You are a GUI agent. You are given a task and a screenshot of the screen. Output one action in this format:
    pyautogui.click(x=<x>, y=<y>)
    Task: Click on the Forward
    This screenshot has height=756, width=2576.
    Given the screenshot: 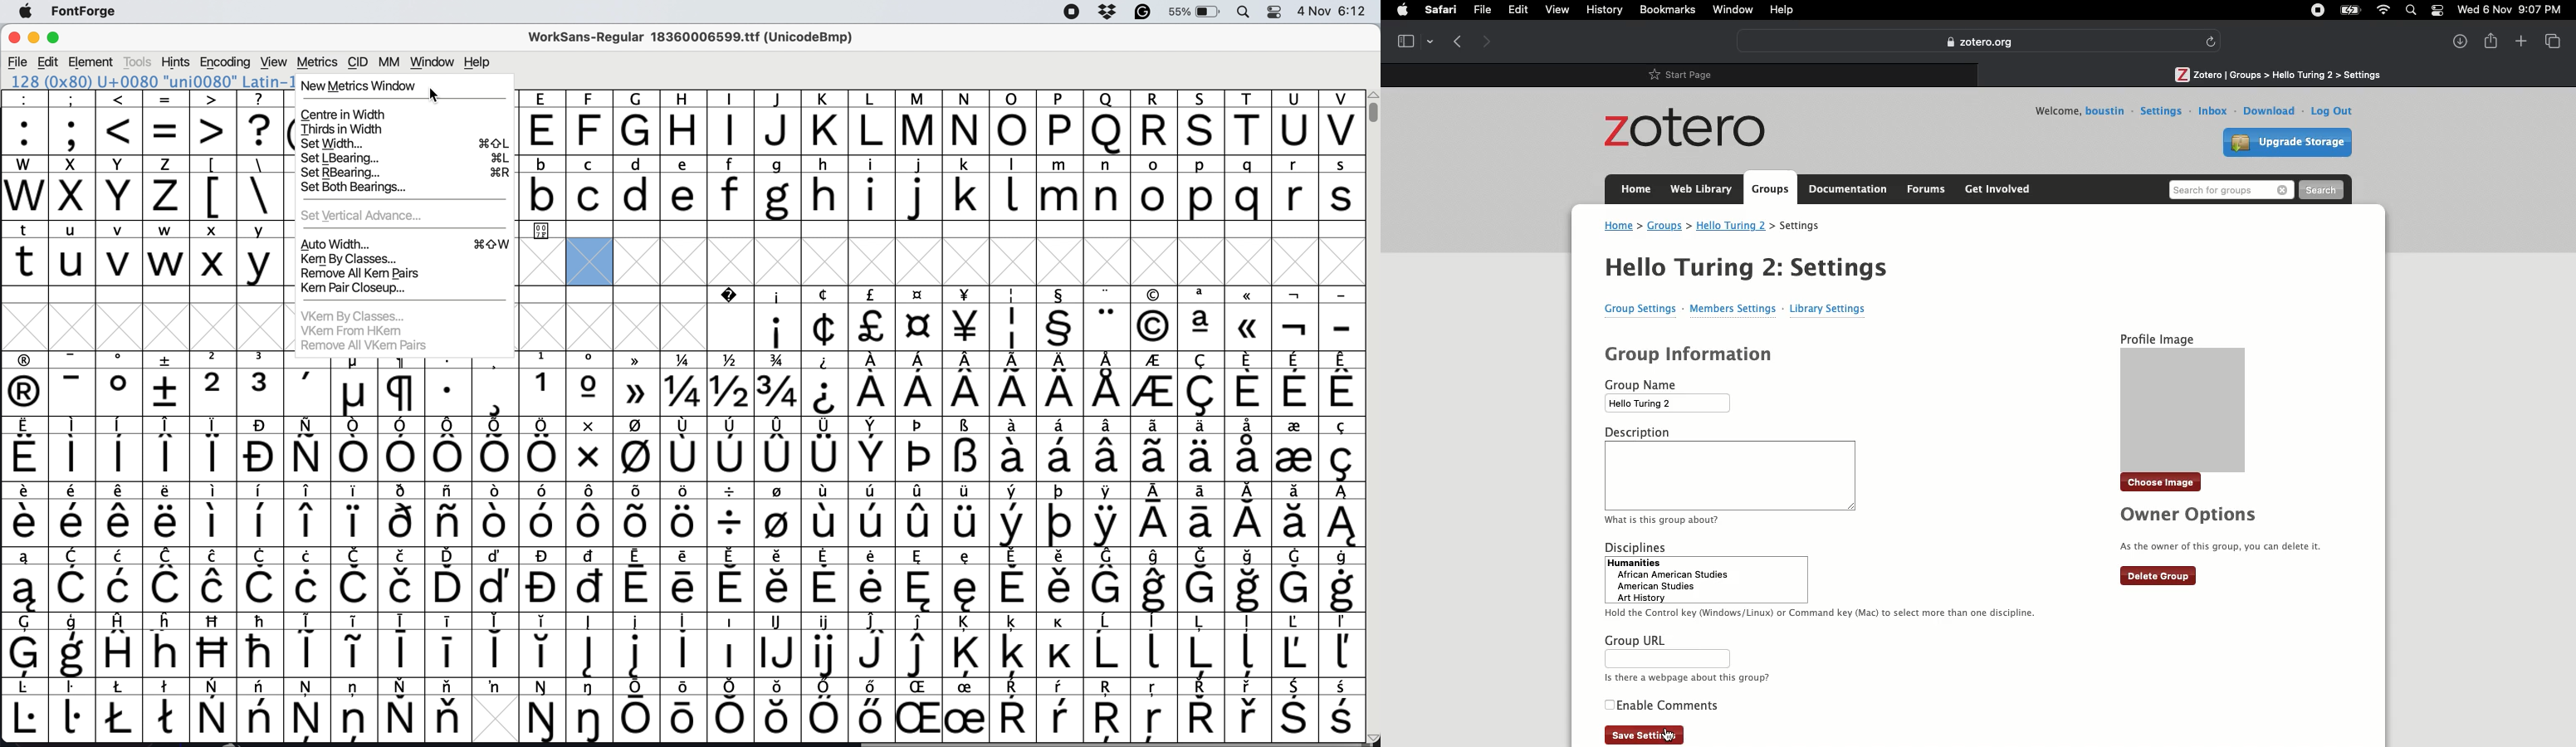 What is the action you would take?
    pyautogui.click(x=1487, y=40)
    